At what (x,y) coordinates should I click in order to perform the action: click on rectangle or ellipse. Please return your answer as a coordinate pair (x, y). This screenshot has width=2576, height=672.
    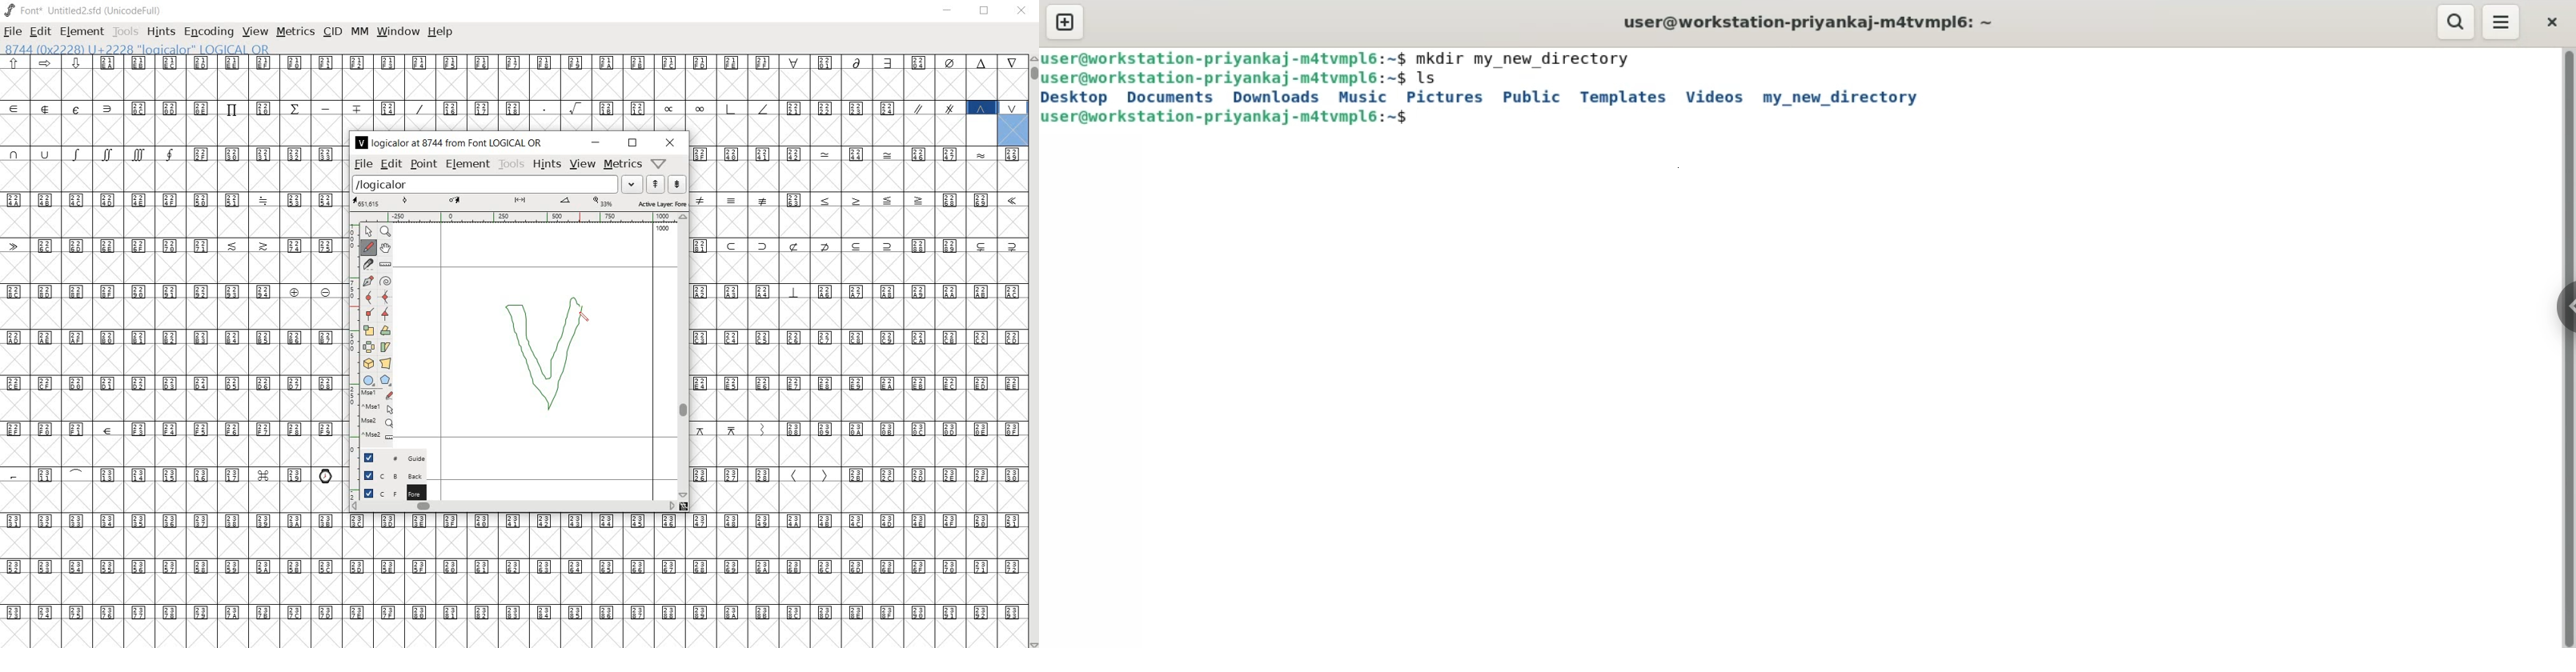
    Looking at the image, I should click on (371, 381).